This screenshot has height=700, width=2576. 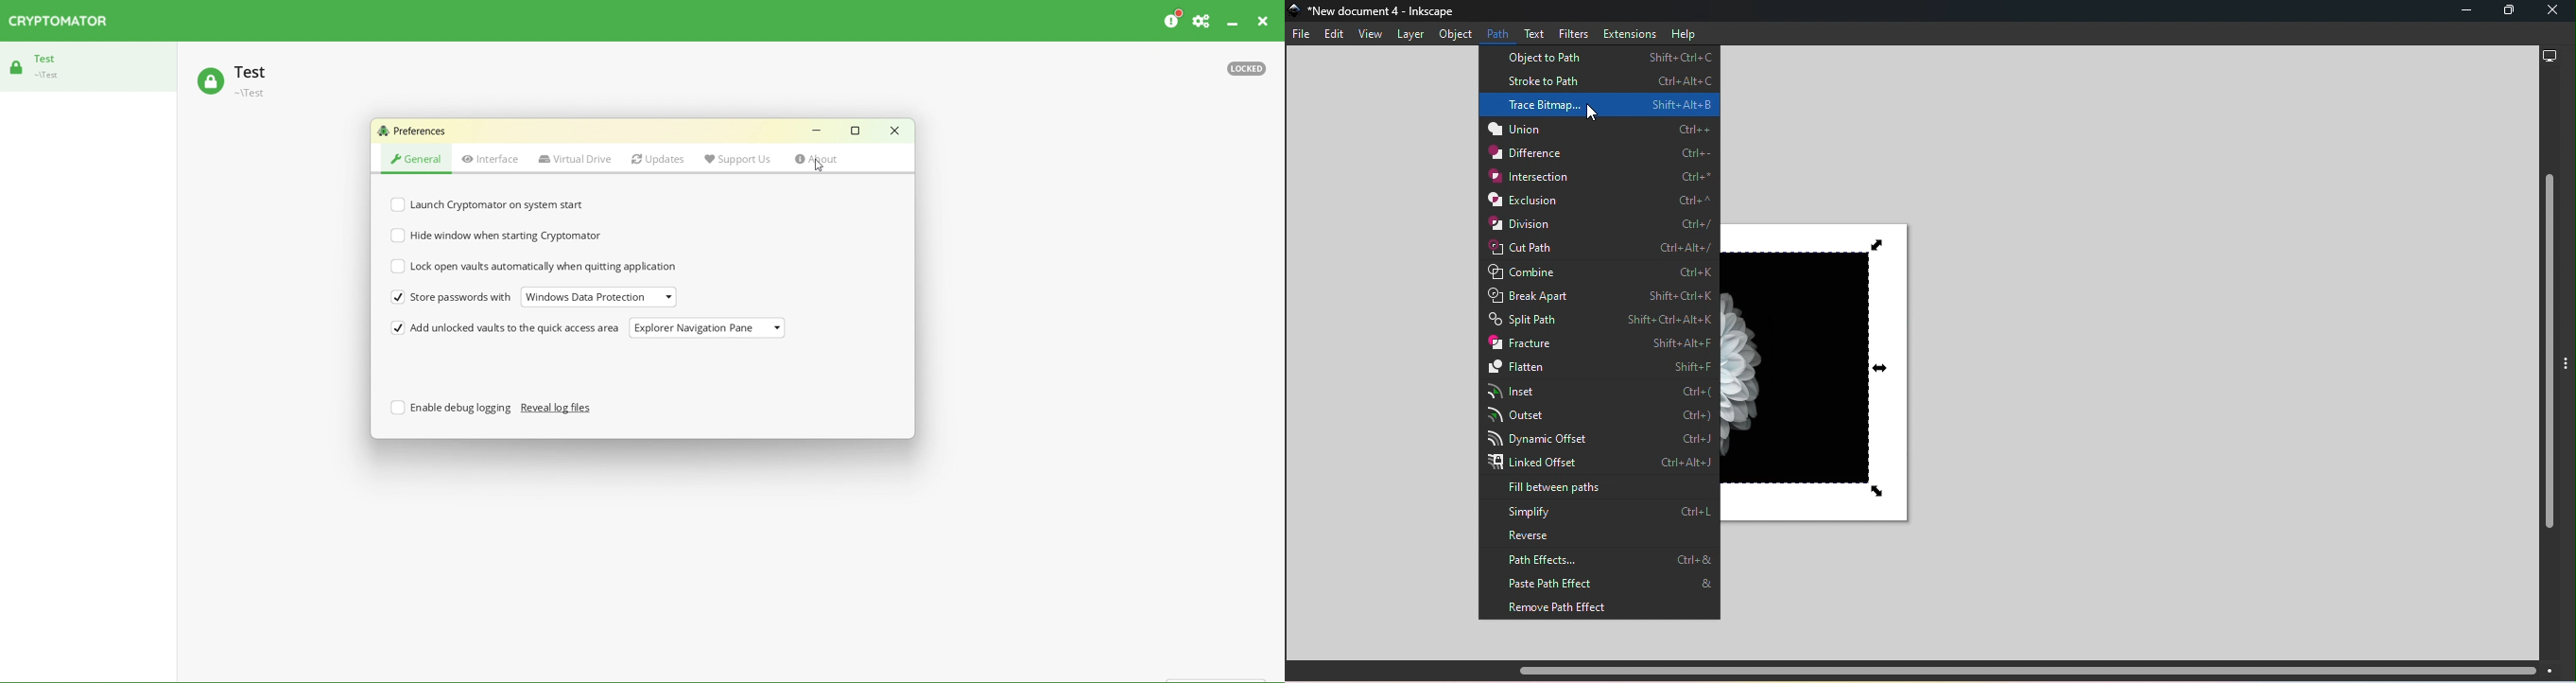 What do you see at coordinates (1603, 512) in the screenshot?
I see `Simplify` at bounding box center [1603, 512].